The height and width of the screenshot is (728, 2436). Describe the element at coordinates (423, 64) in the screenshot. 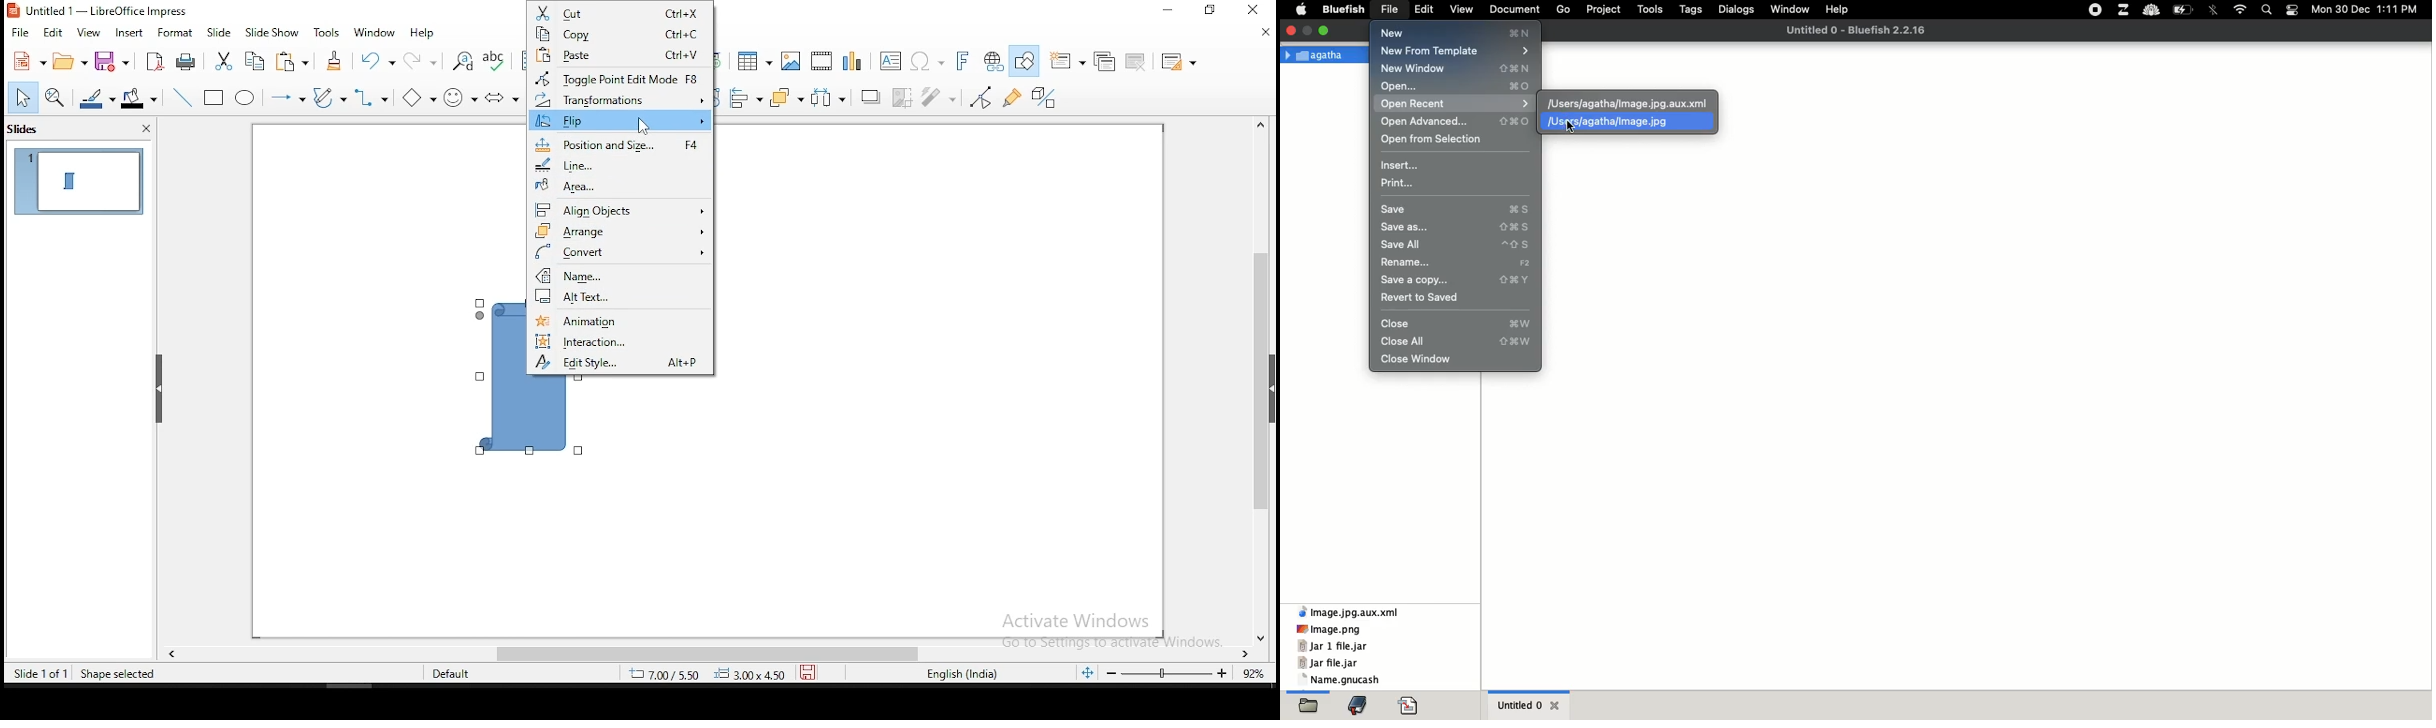

I see `redo` at that location.